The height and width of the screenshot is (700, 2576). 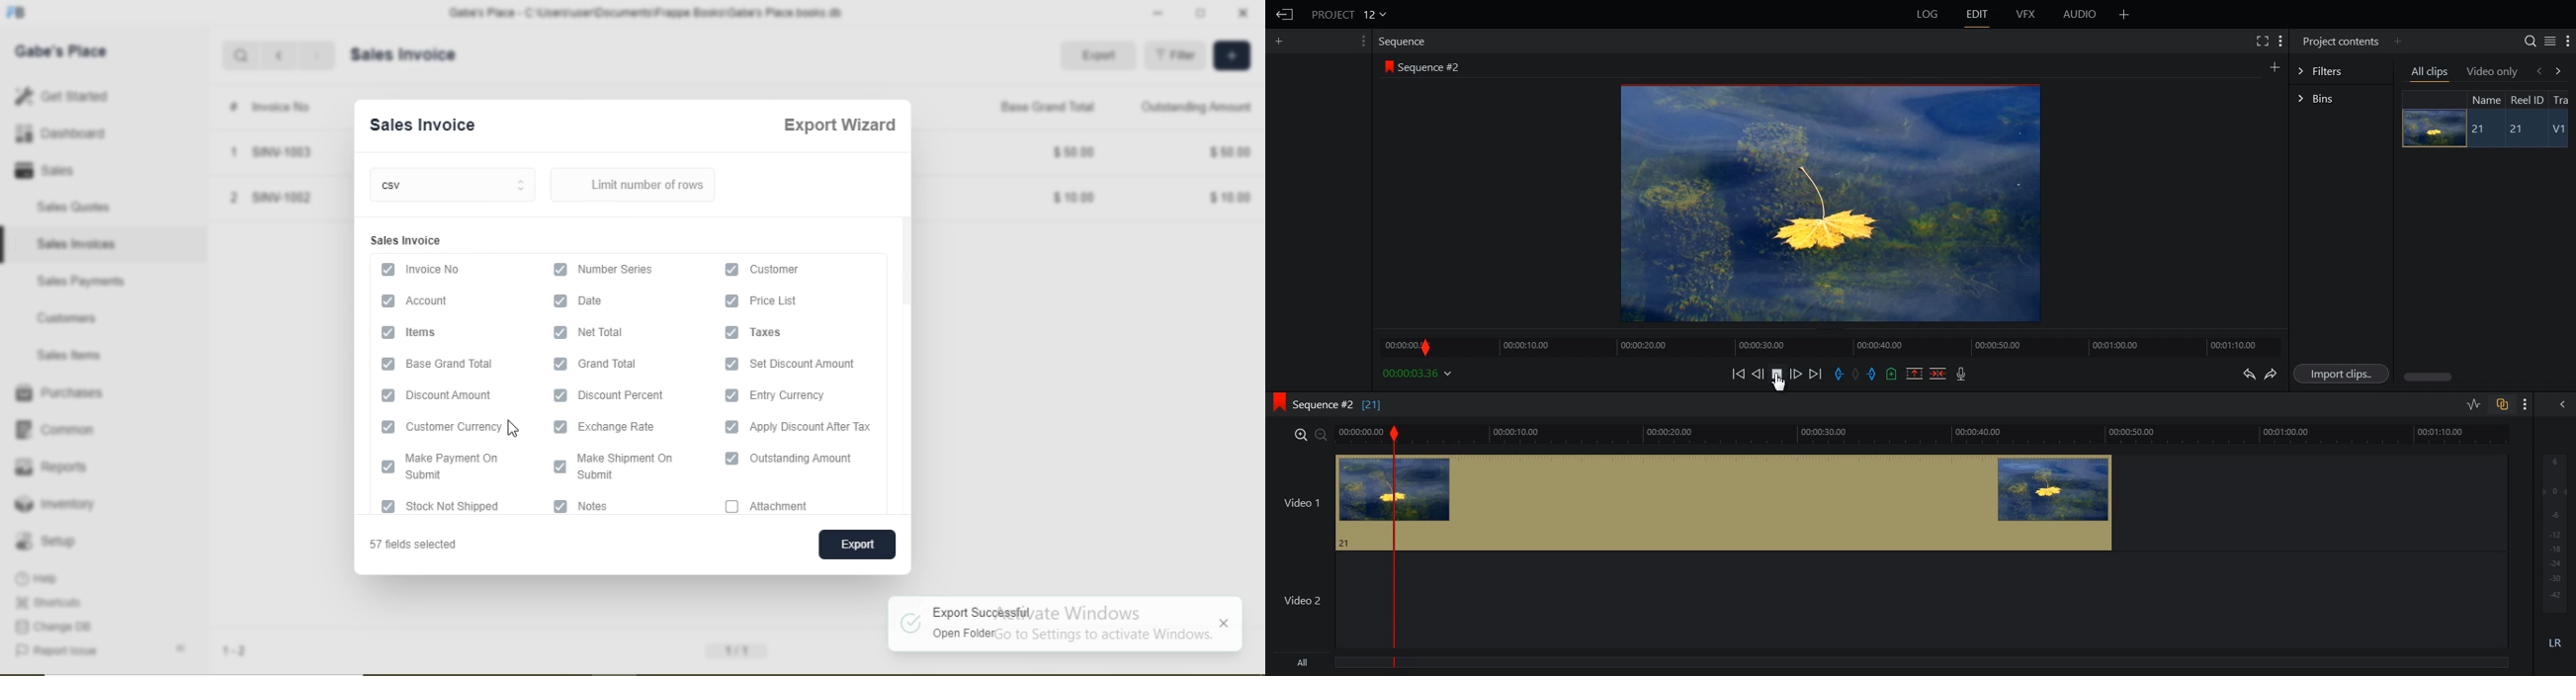 What do you see at coordinates (738, 648) in the screenshot?
I see `11` at bounding box center [738, 648].